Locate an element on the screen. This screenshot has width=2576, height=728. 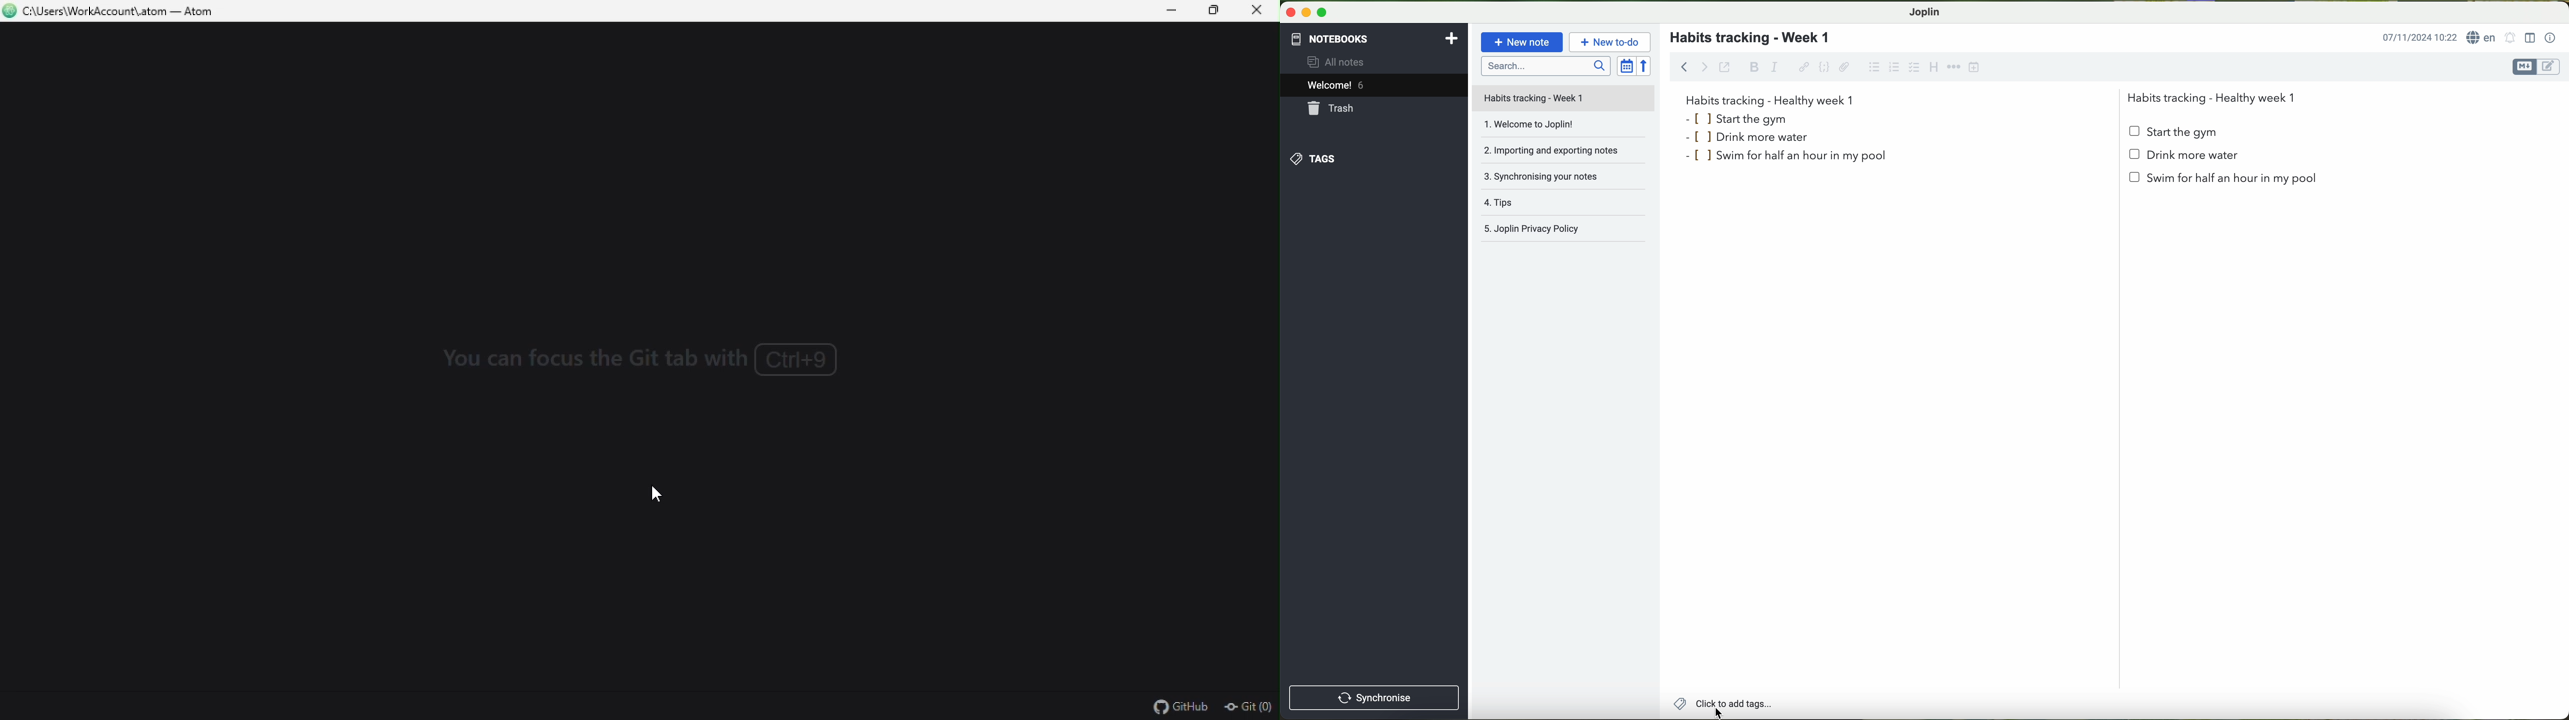
Habits tracking - Healthy week 1 is located at coordinates (2216, 96).